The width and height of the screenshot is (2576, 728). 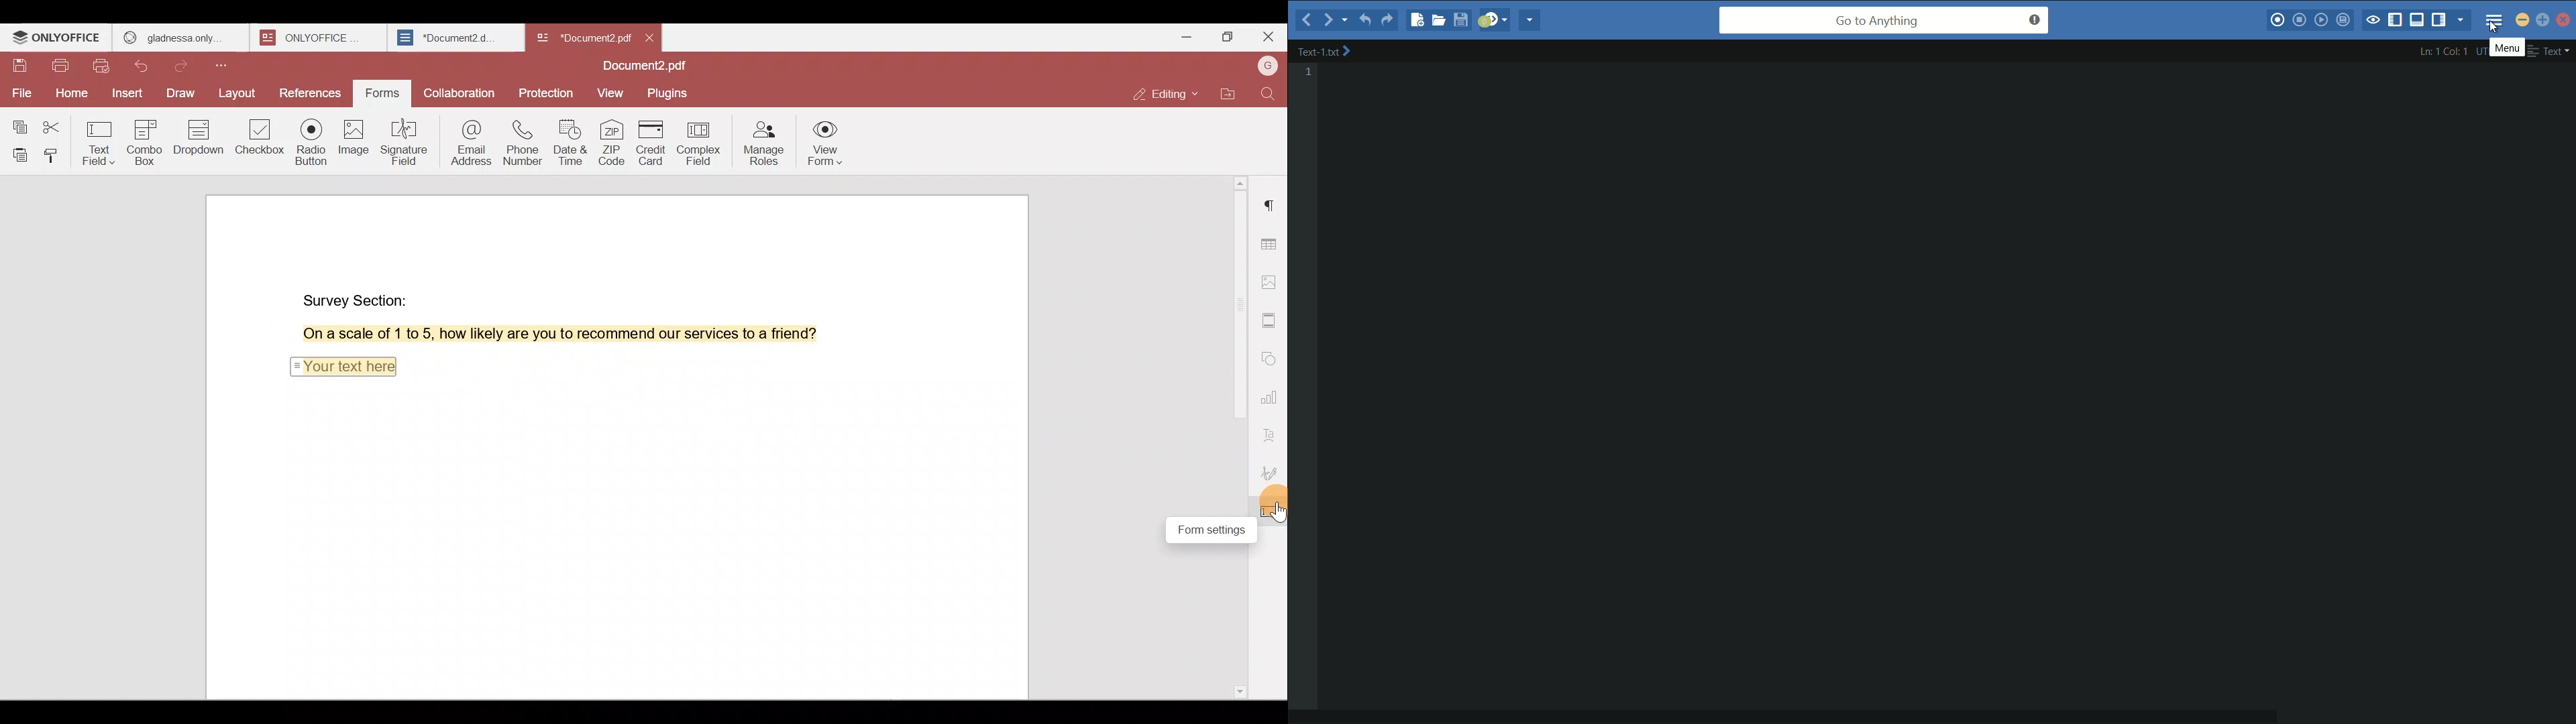 What do you see at coordinates (1272, 319) in the screenshot?
I see `Header & footer settings` at bounding box center [1272, 319].